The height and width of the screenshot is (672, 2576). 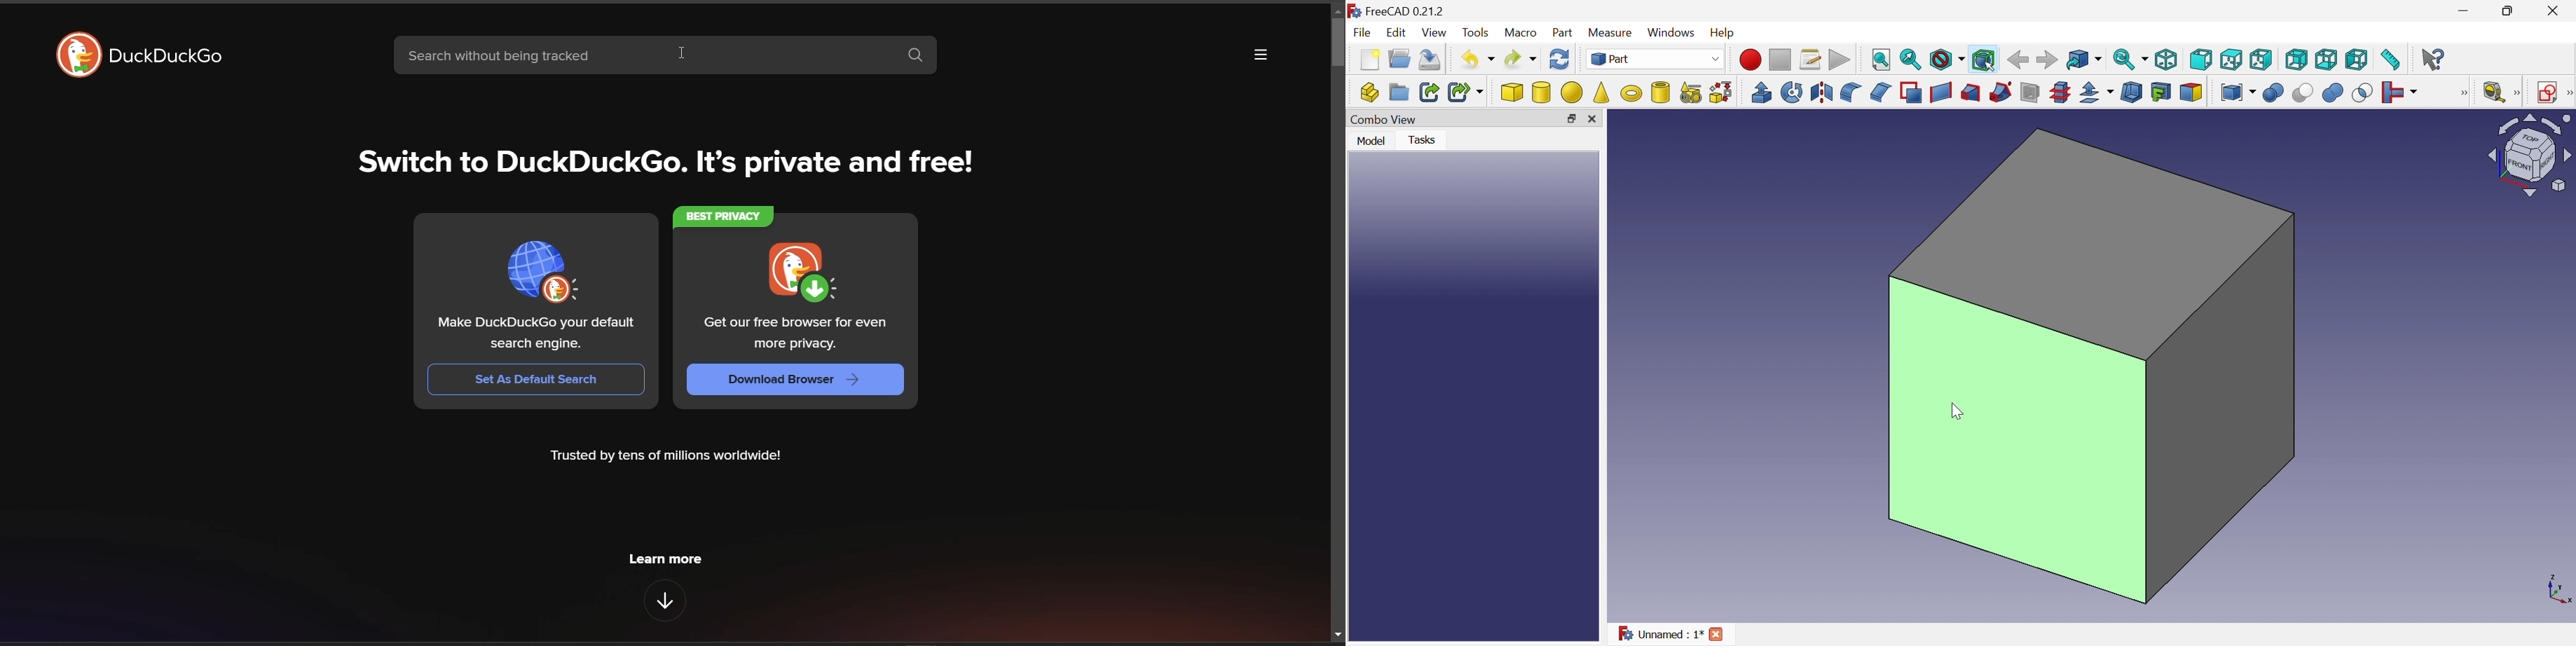 I want to click on Mirroring..., so click(x=1820, y=92).